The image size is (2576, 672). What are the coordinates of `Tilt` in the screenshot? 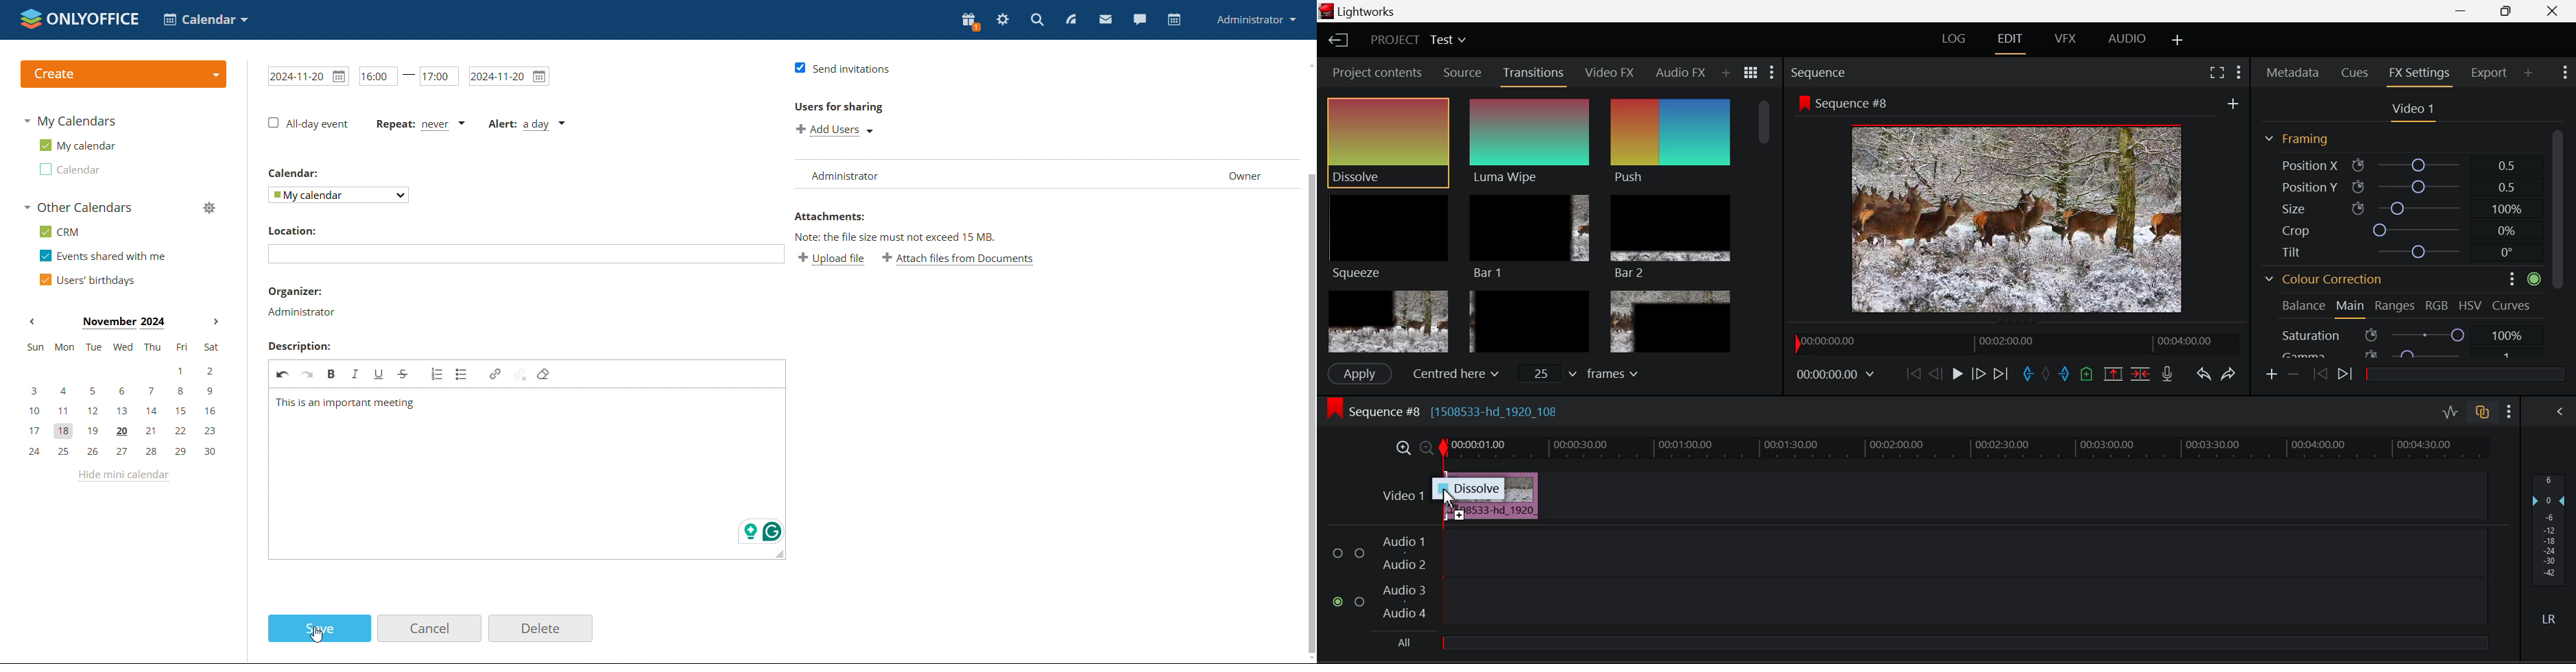 It's located at (2399, 251).